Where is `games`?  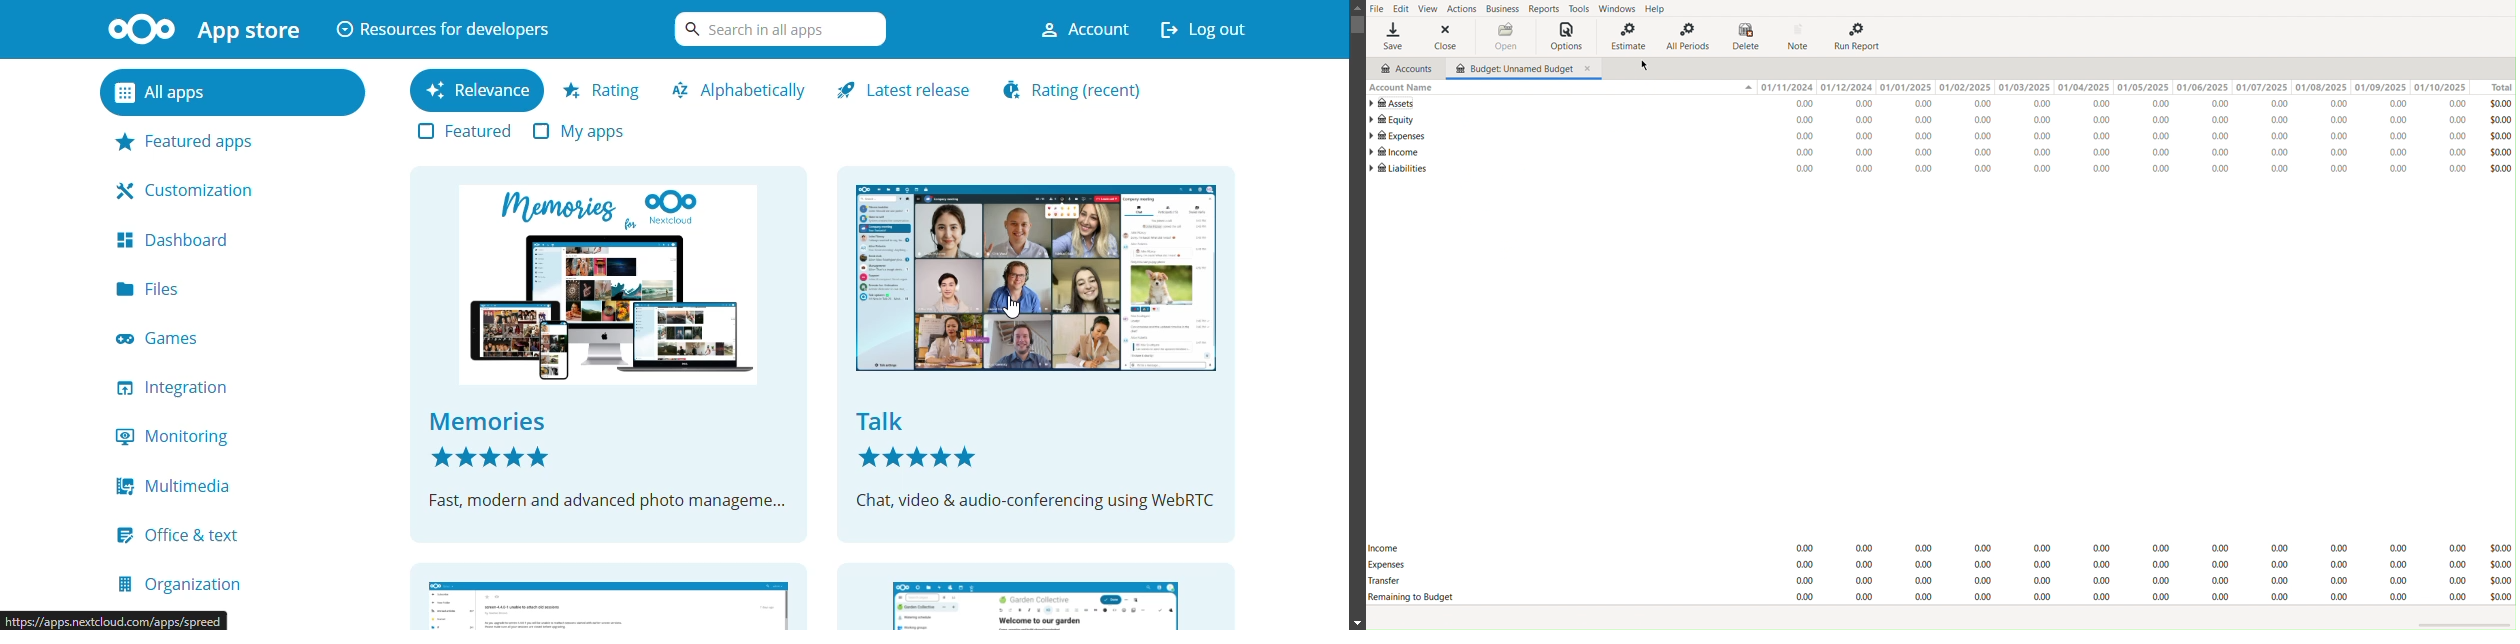
games is located at coordinates (175, 338).